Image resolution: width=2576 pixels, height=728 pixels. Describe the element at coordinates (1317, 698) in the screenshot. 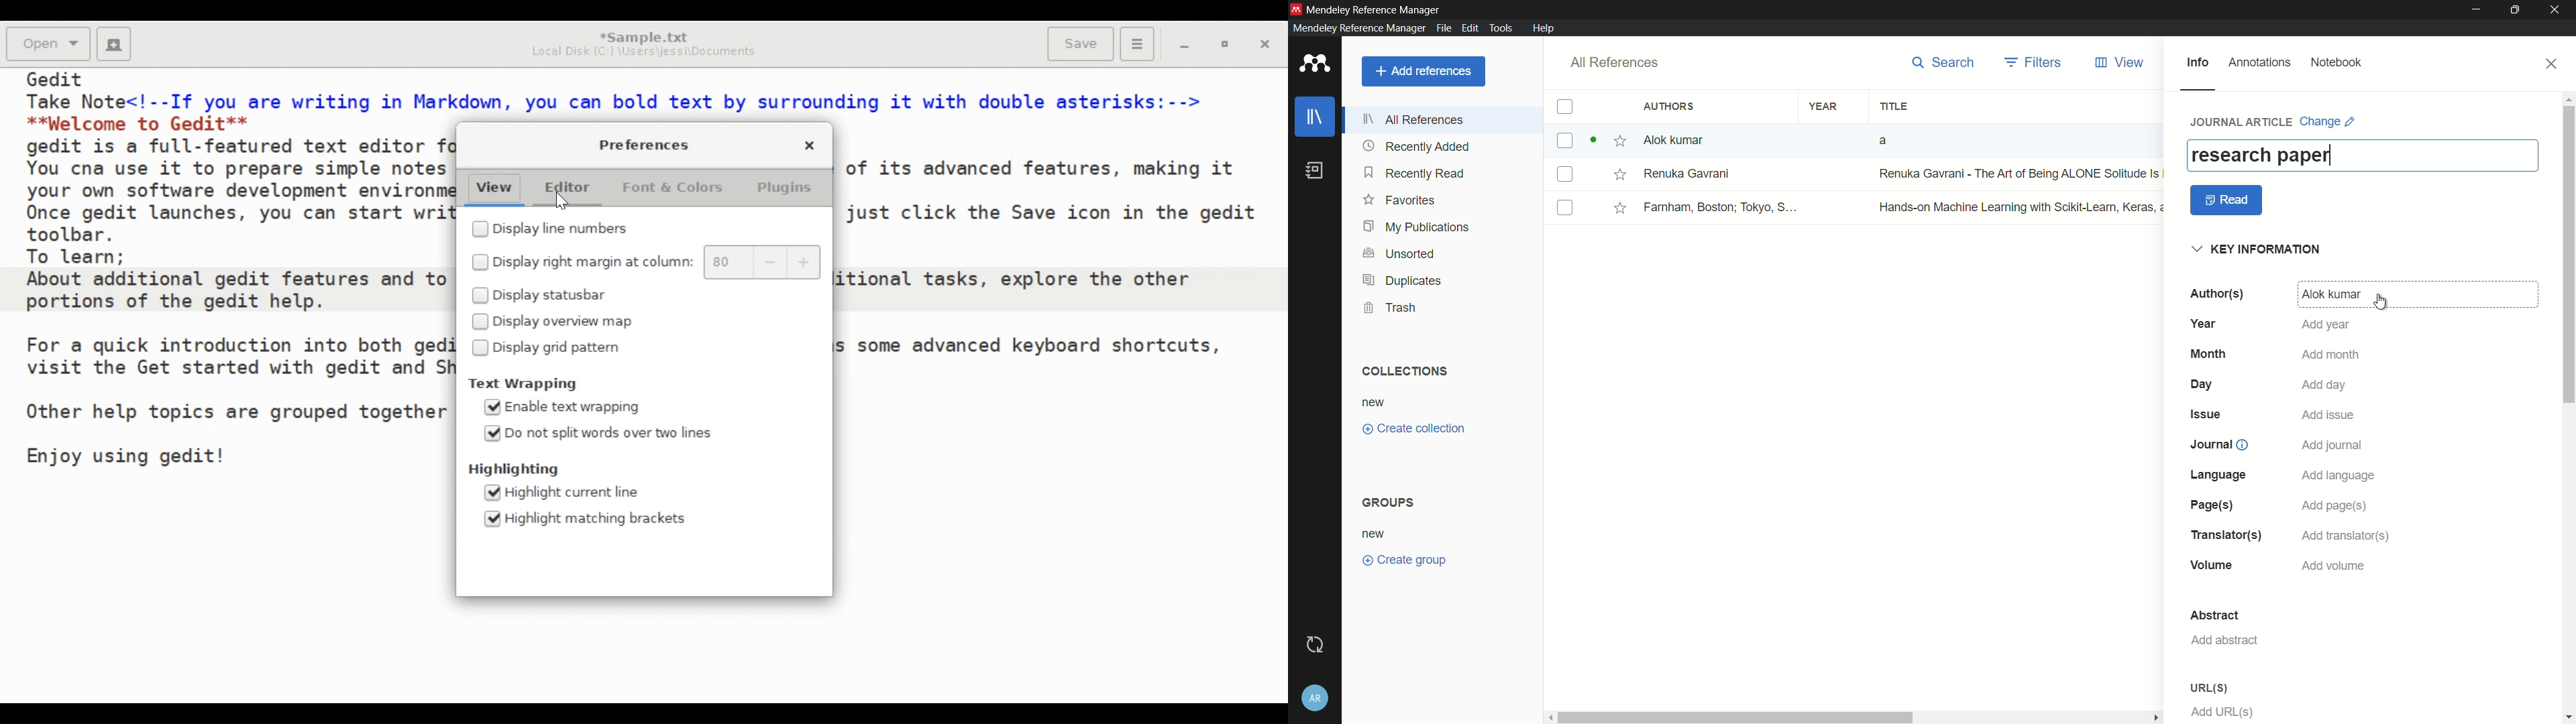

I see `account and help` at that location.